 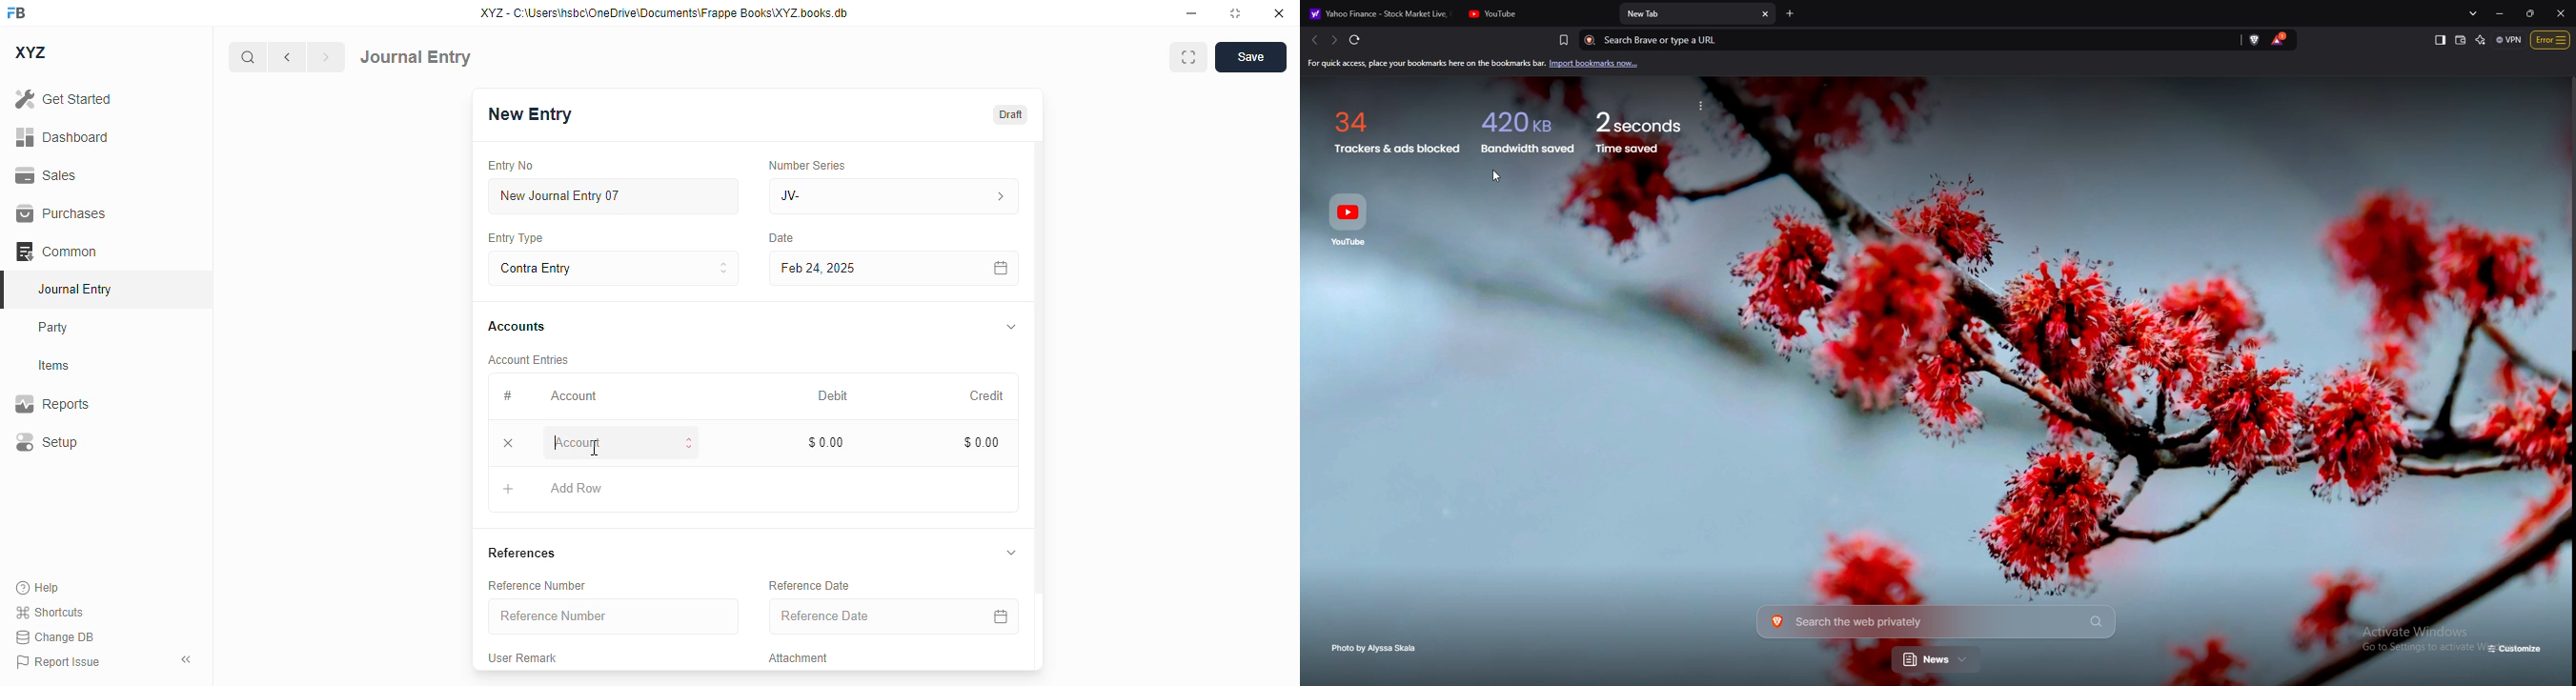 What do you see at coordinates (1012, 553) in the screenshot?
I see `toggle expand/collapse` at bounding box center [1012, 553].